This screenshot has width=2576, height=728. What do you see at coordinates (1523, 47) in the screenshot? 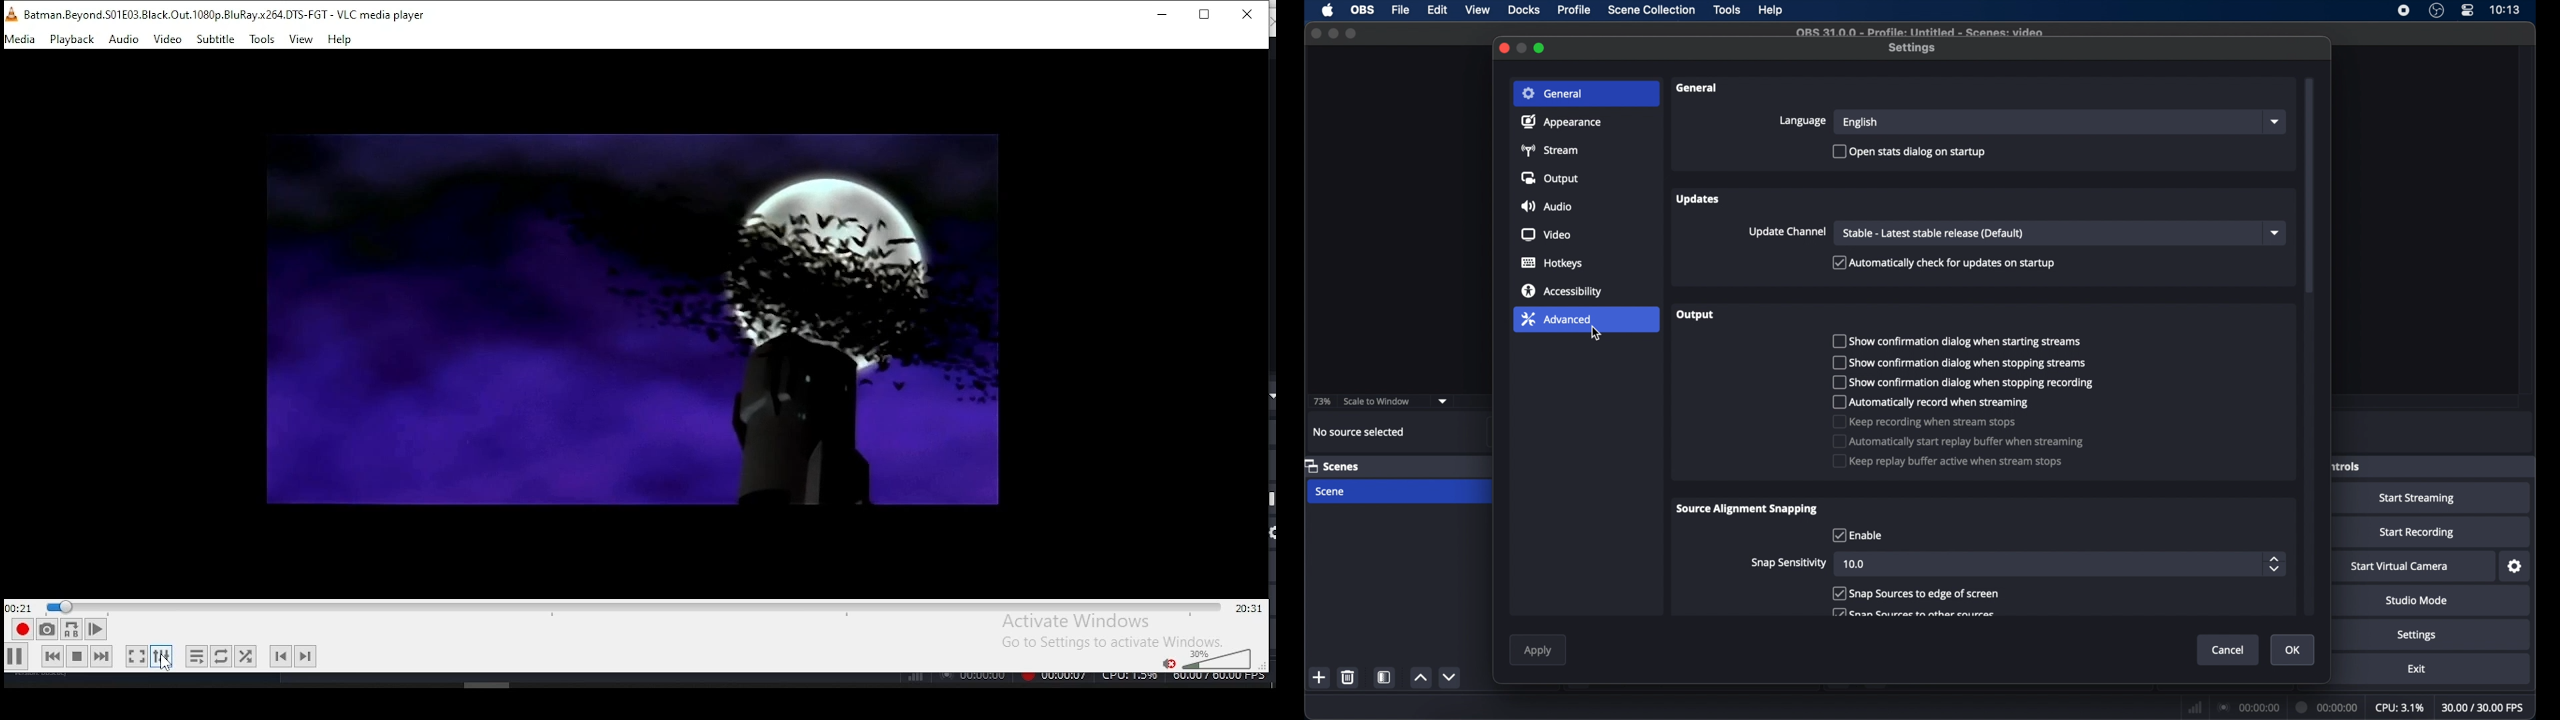
I see `minimize` at bounding box center [1523, 47].